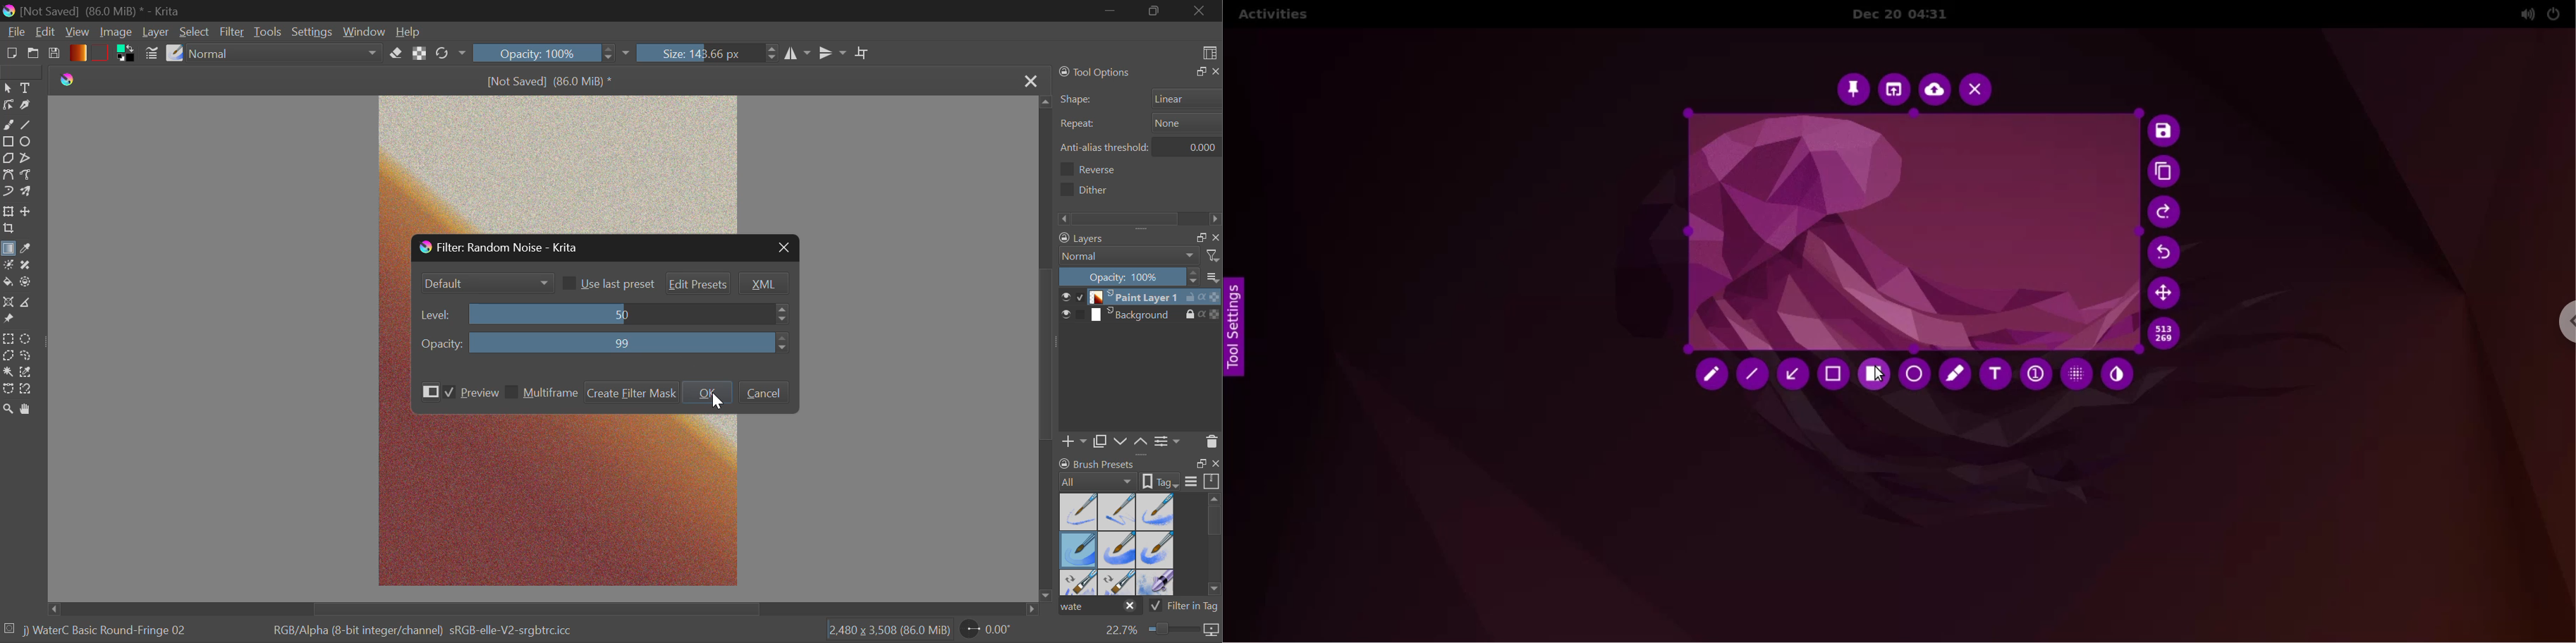  What do you see at coordinates (1215, 316) in the screenshot?
I see `color scale` at bounding box center [1215, 316].